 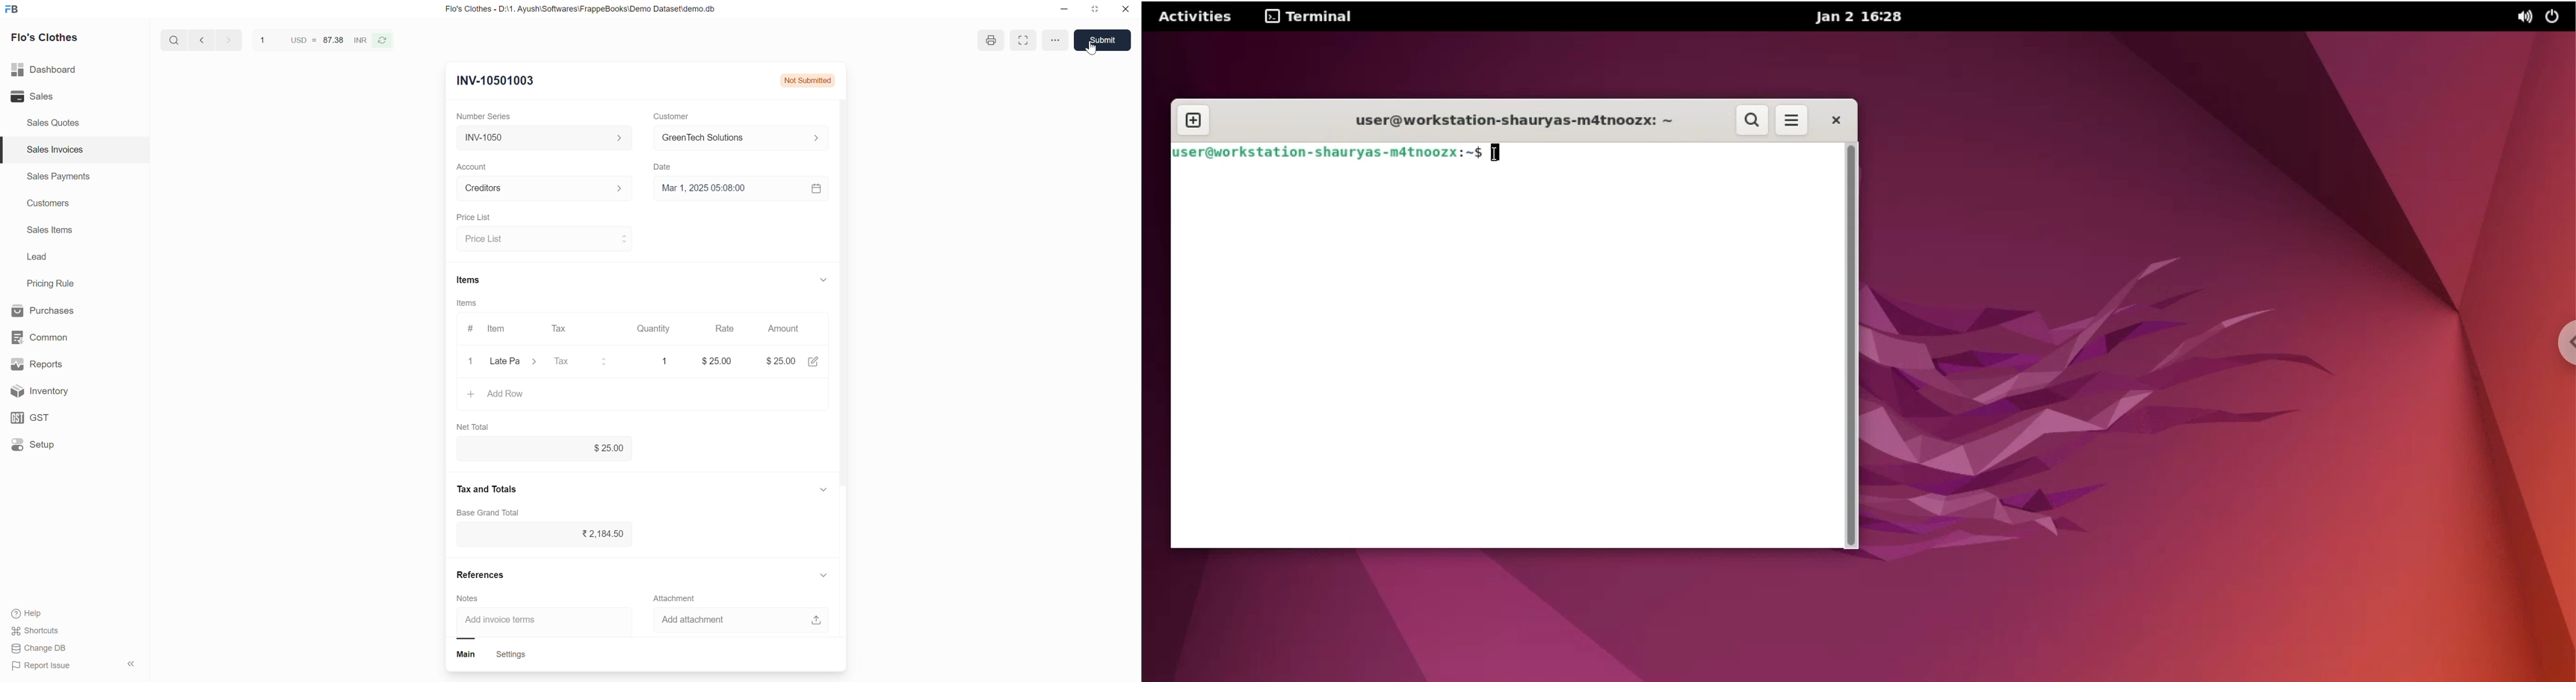 What do you see at coordinates (665, 167) in the screenshot?
I see `Date` at bounding box center [665, 167].